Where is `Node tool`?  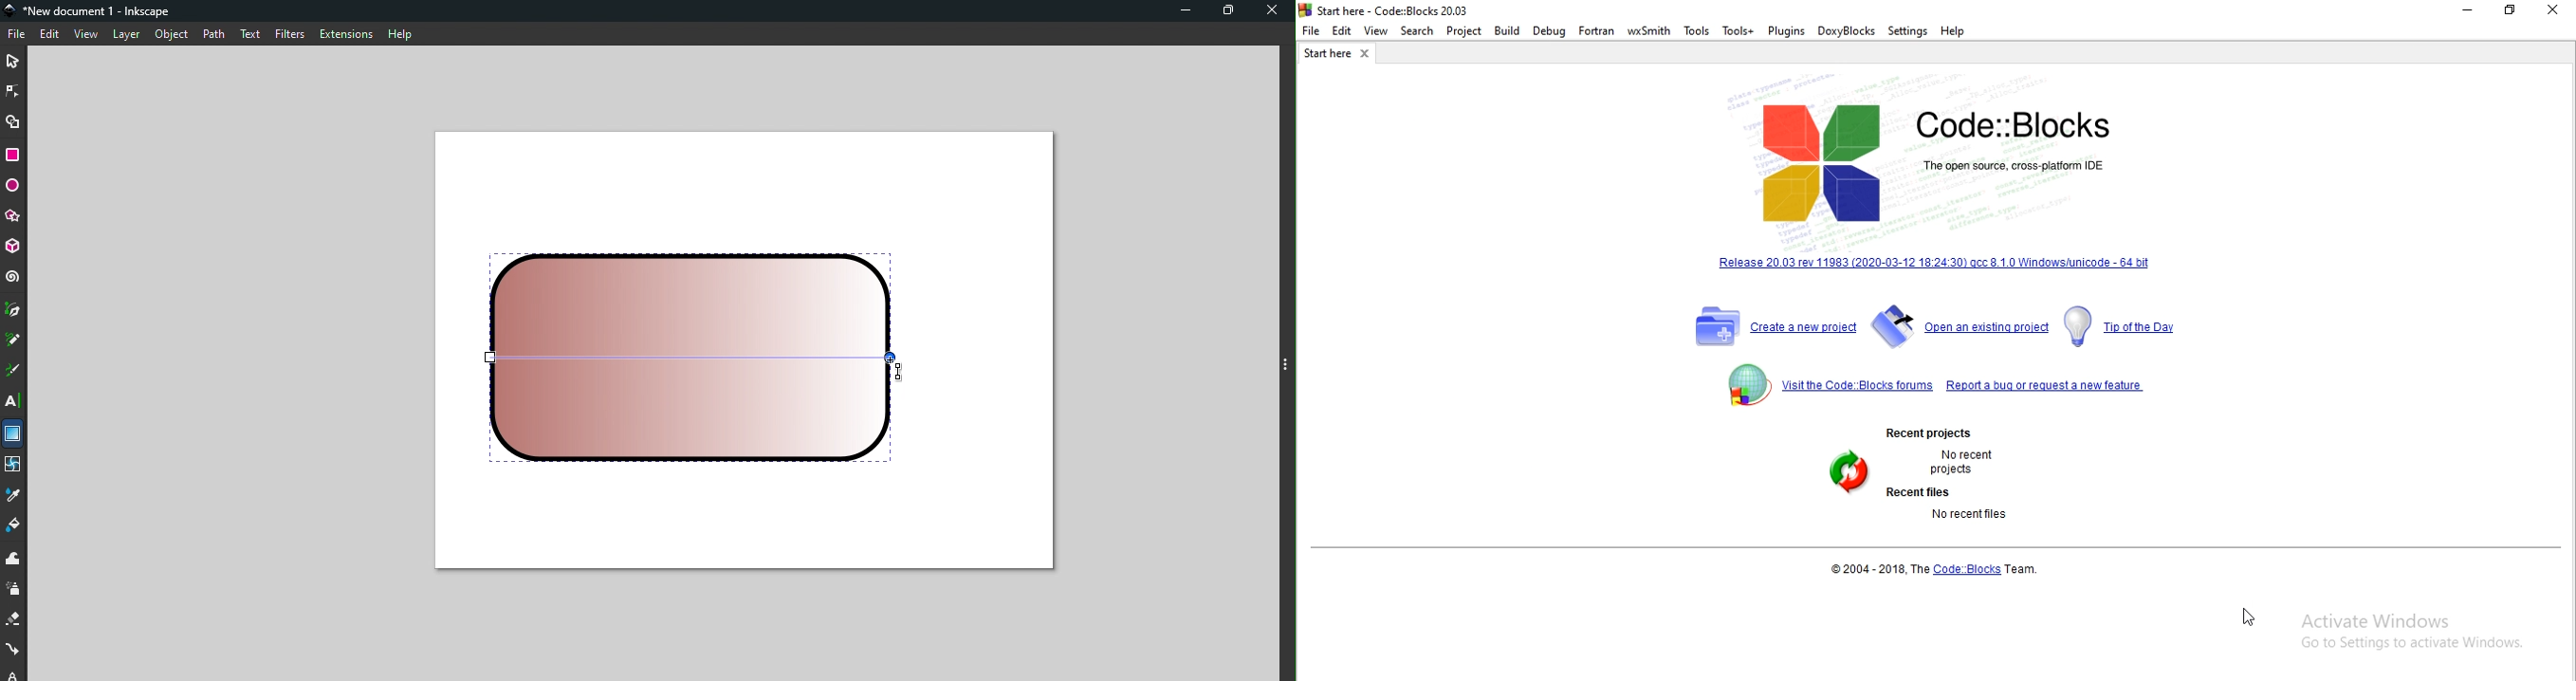 Node tool is located at coordinates (15, 88).